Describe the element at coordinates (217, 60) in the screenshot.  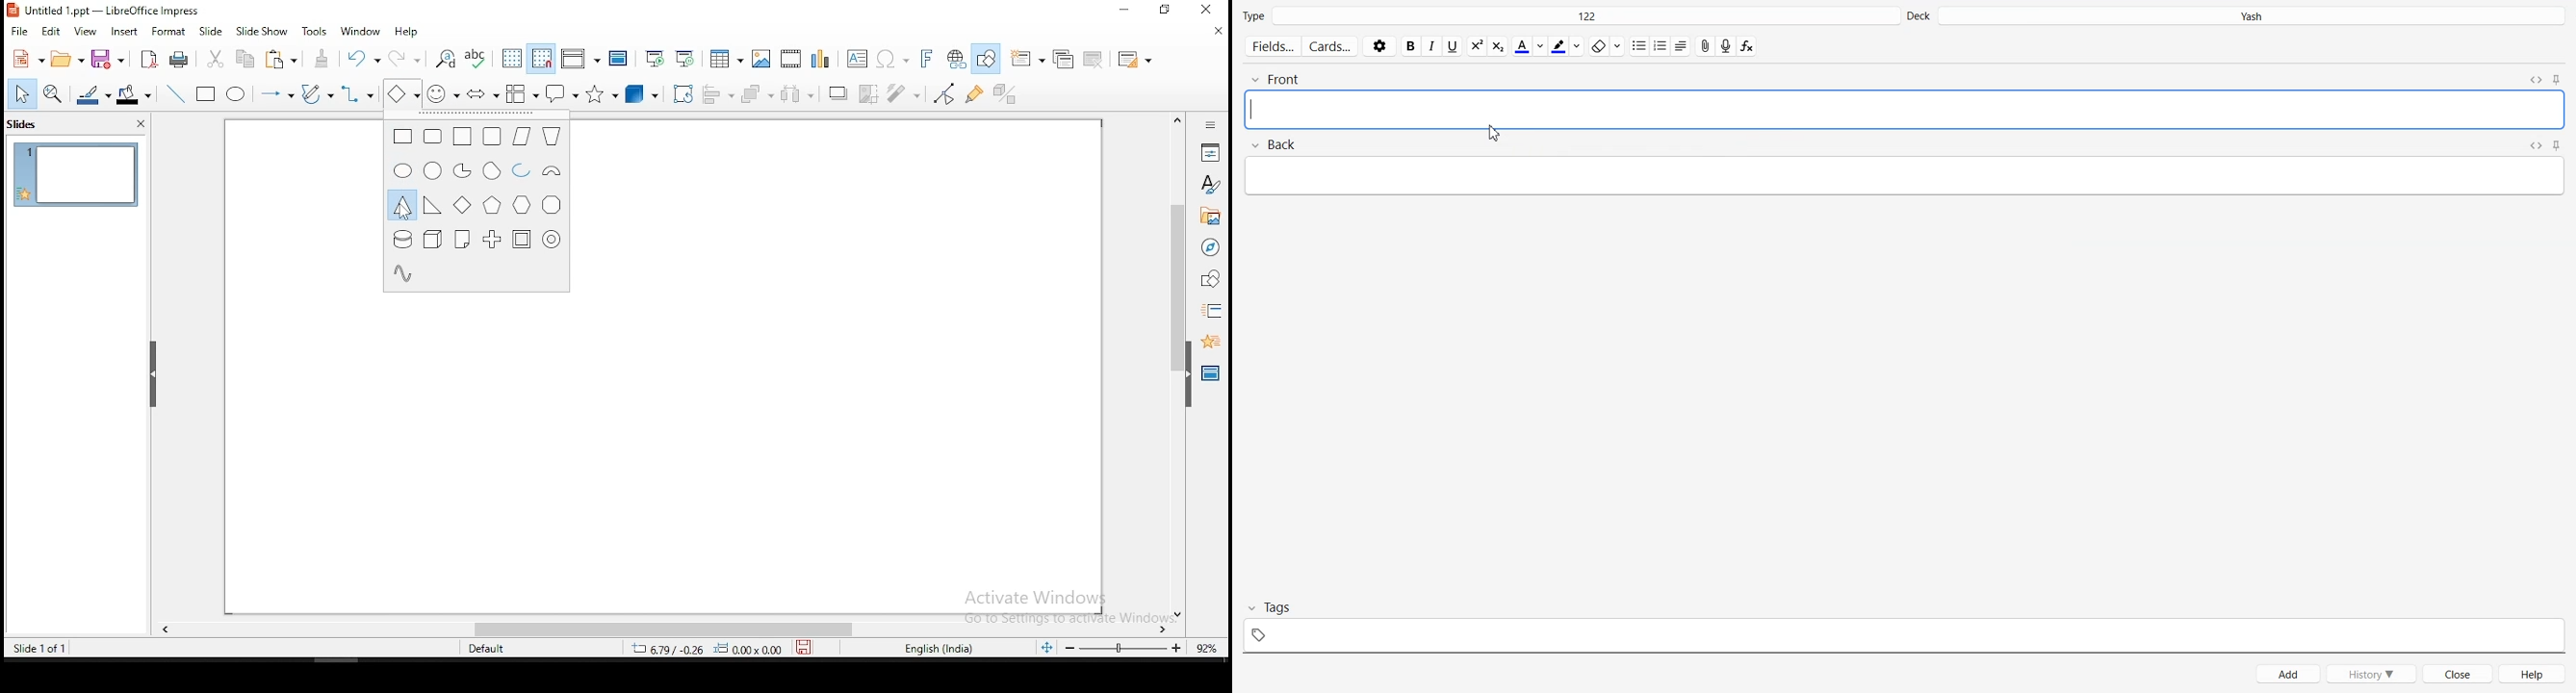
I see `cut` at that location.